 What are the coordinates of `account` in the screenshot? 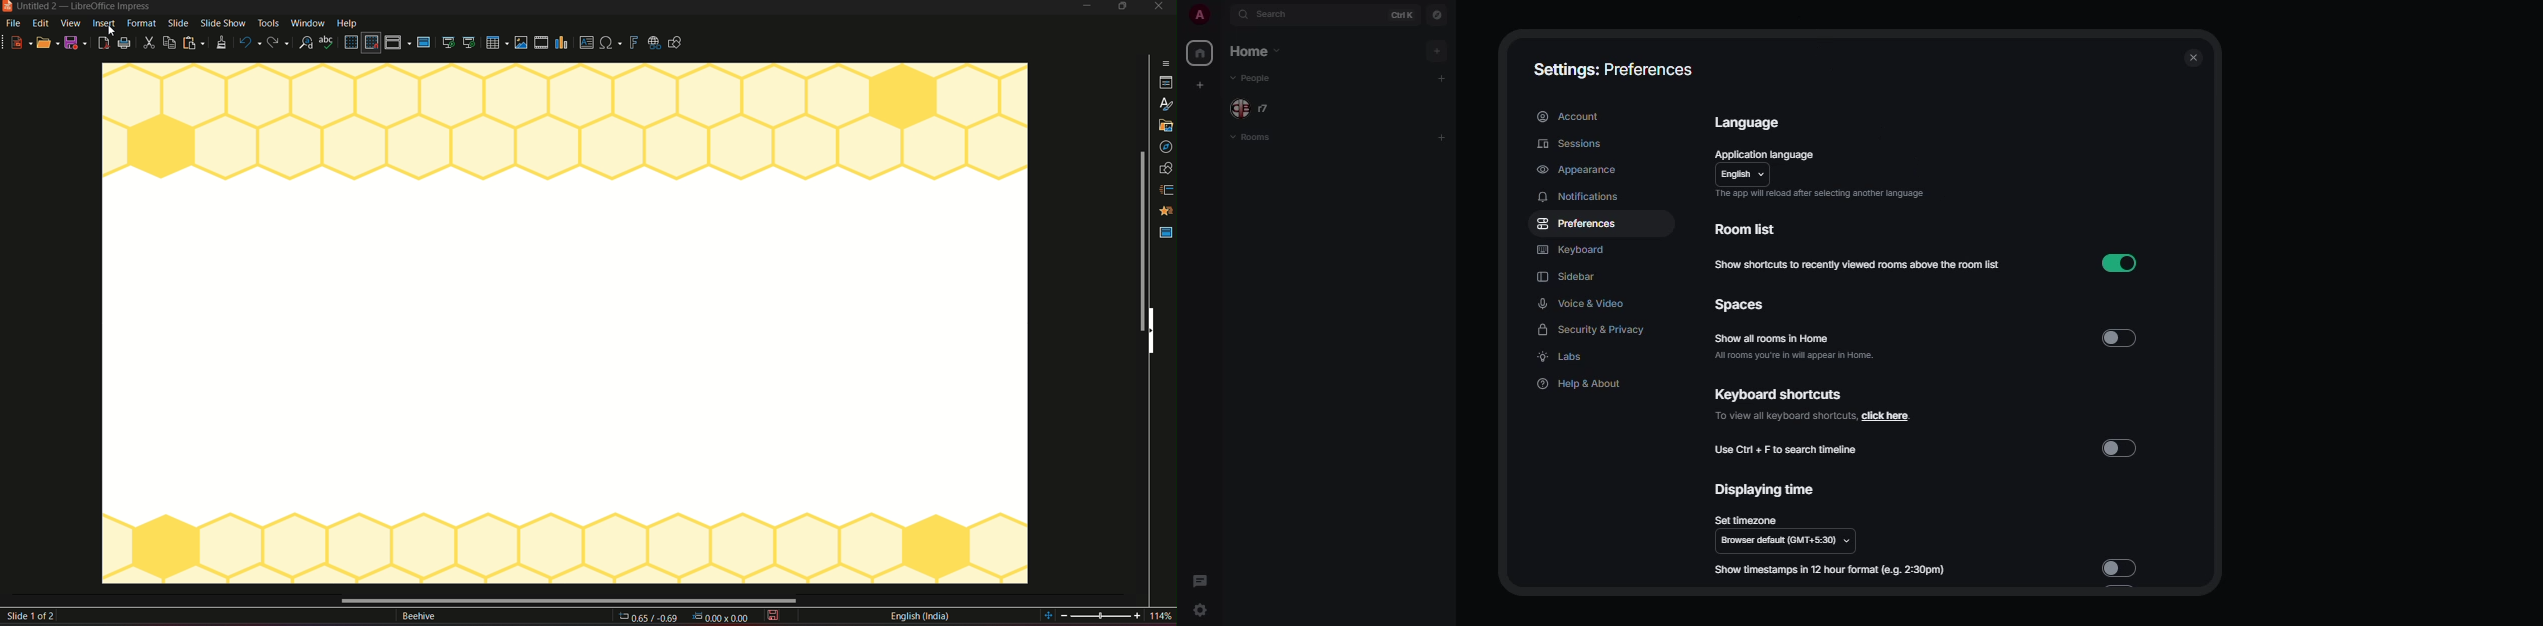 It's located at (1572, 114).